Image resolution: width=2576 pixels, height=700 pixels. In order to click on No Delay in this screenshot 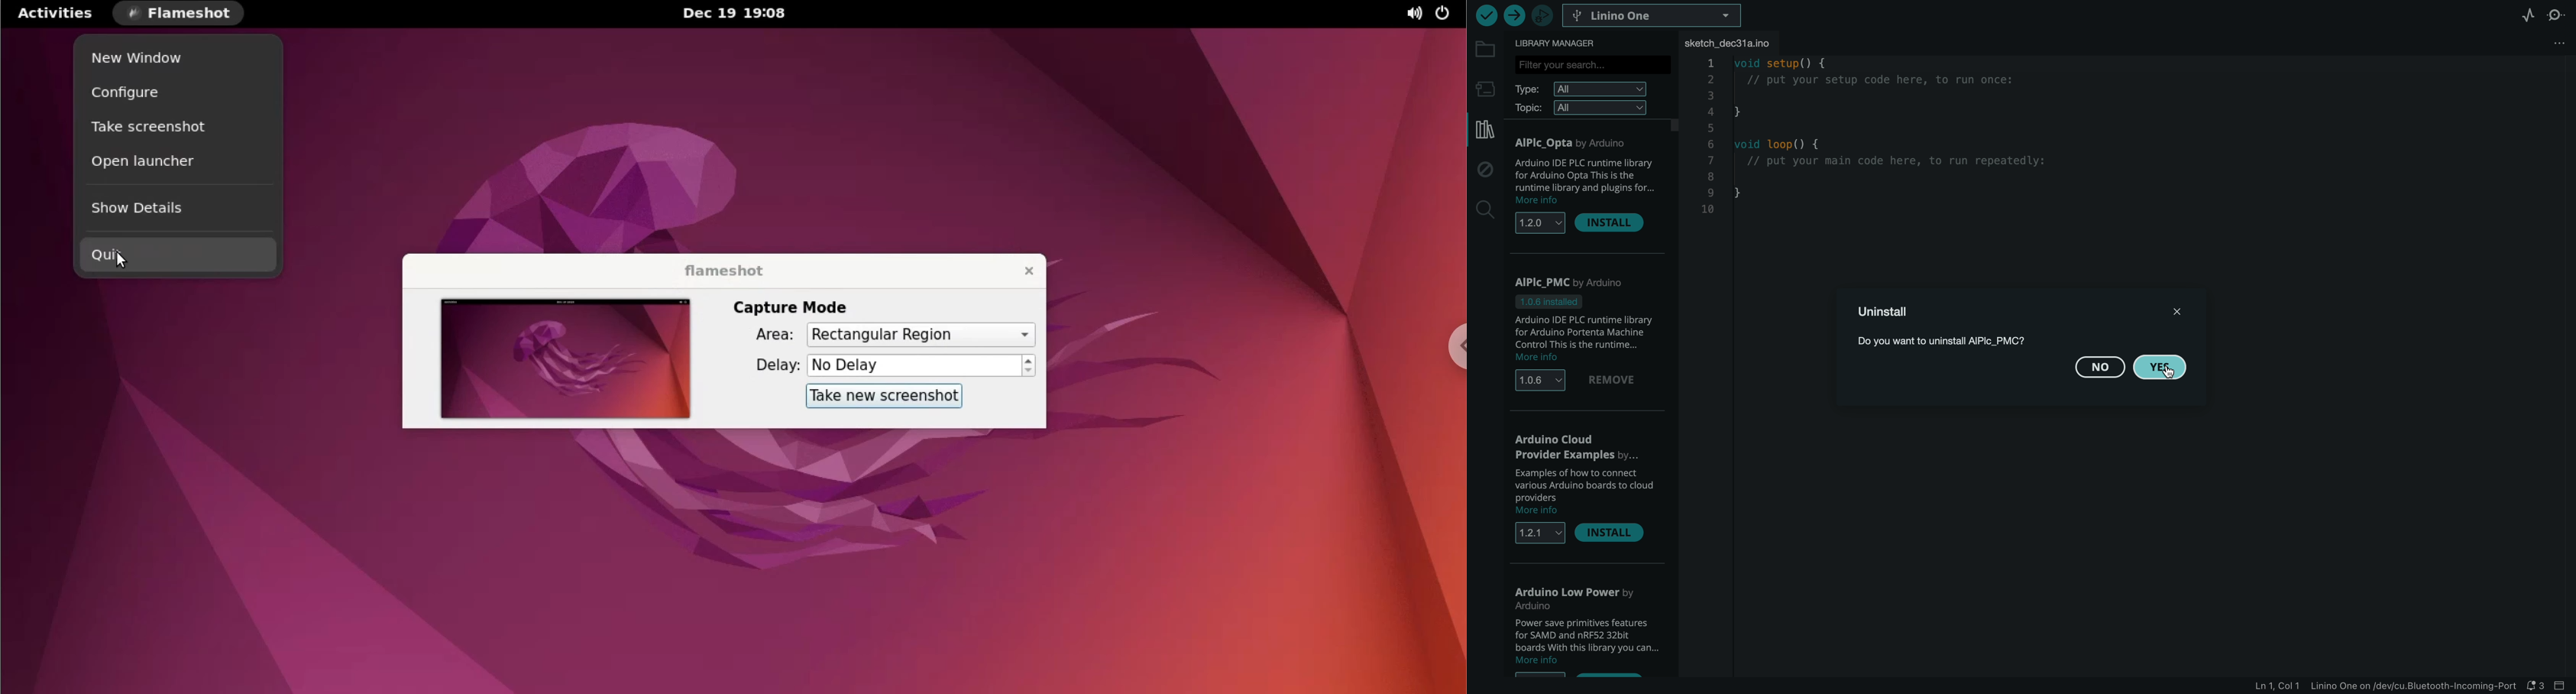, I will do `click(913, 367)`.